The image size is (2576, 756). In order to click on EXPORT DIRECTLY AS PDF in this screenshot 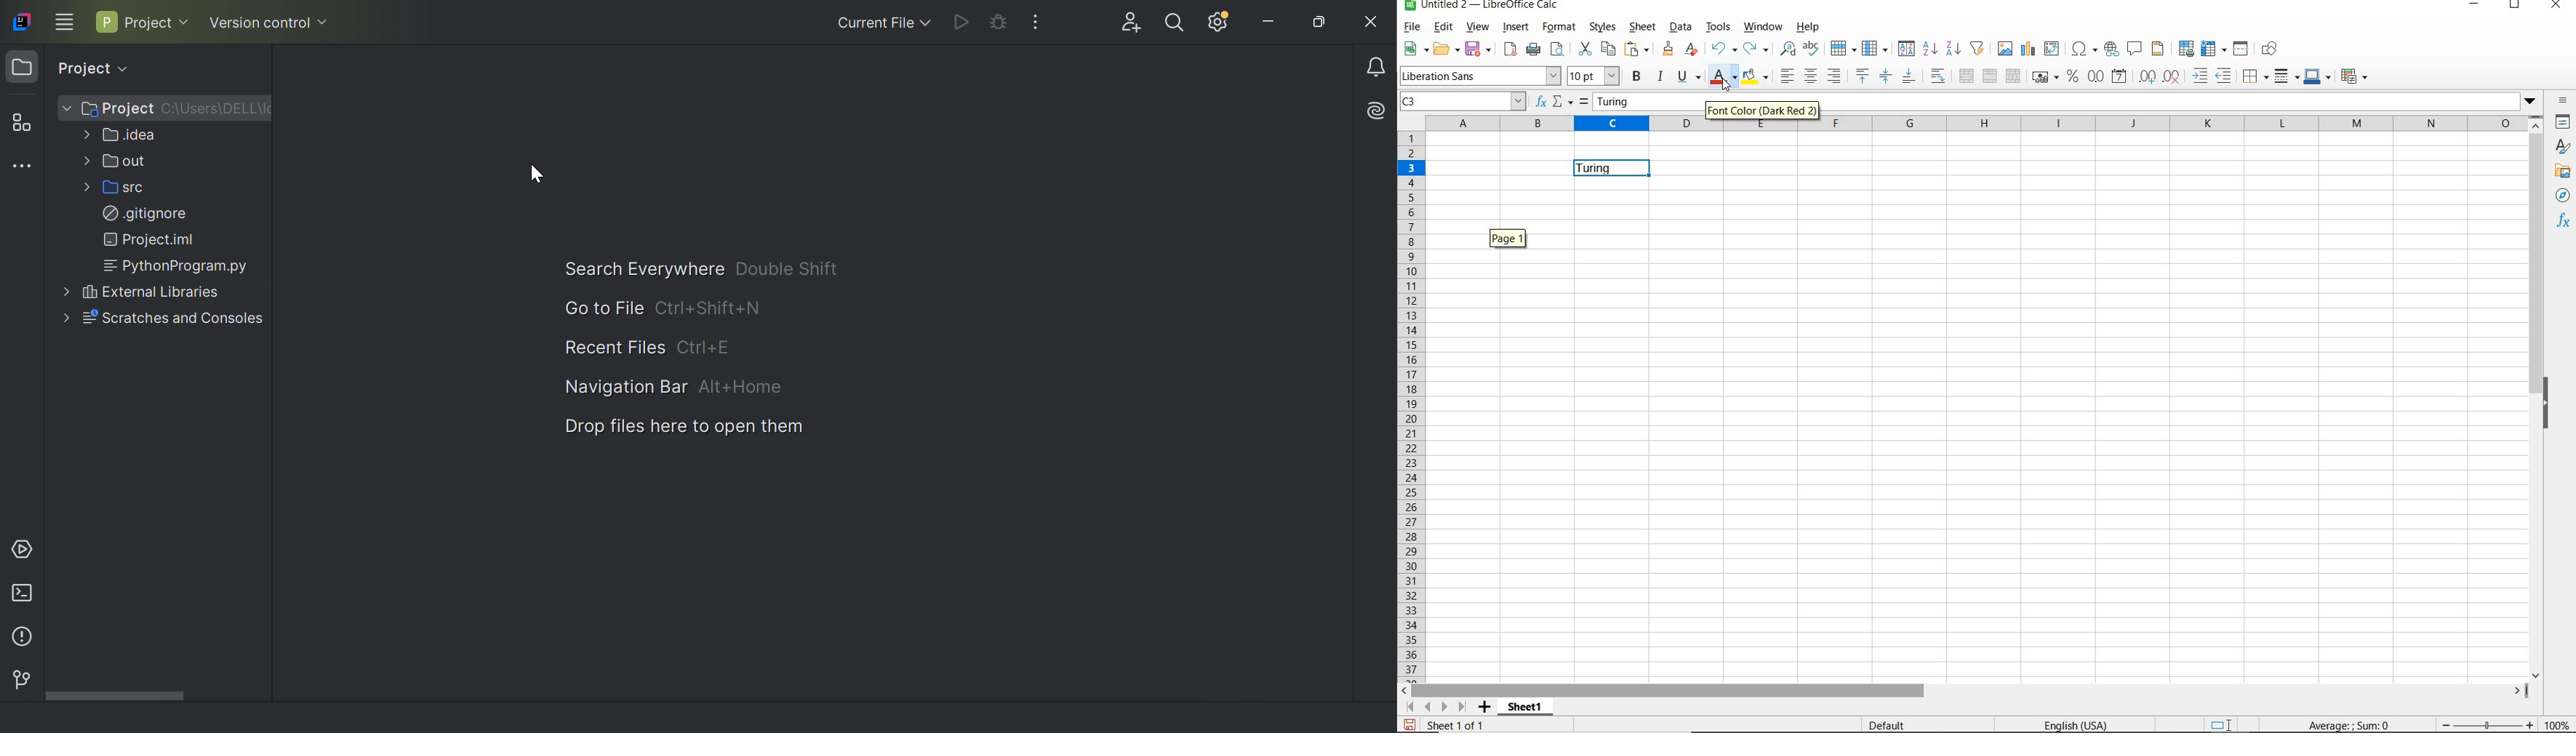, I will do `click(1510, 49)`.